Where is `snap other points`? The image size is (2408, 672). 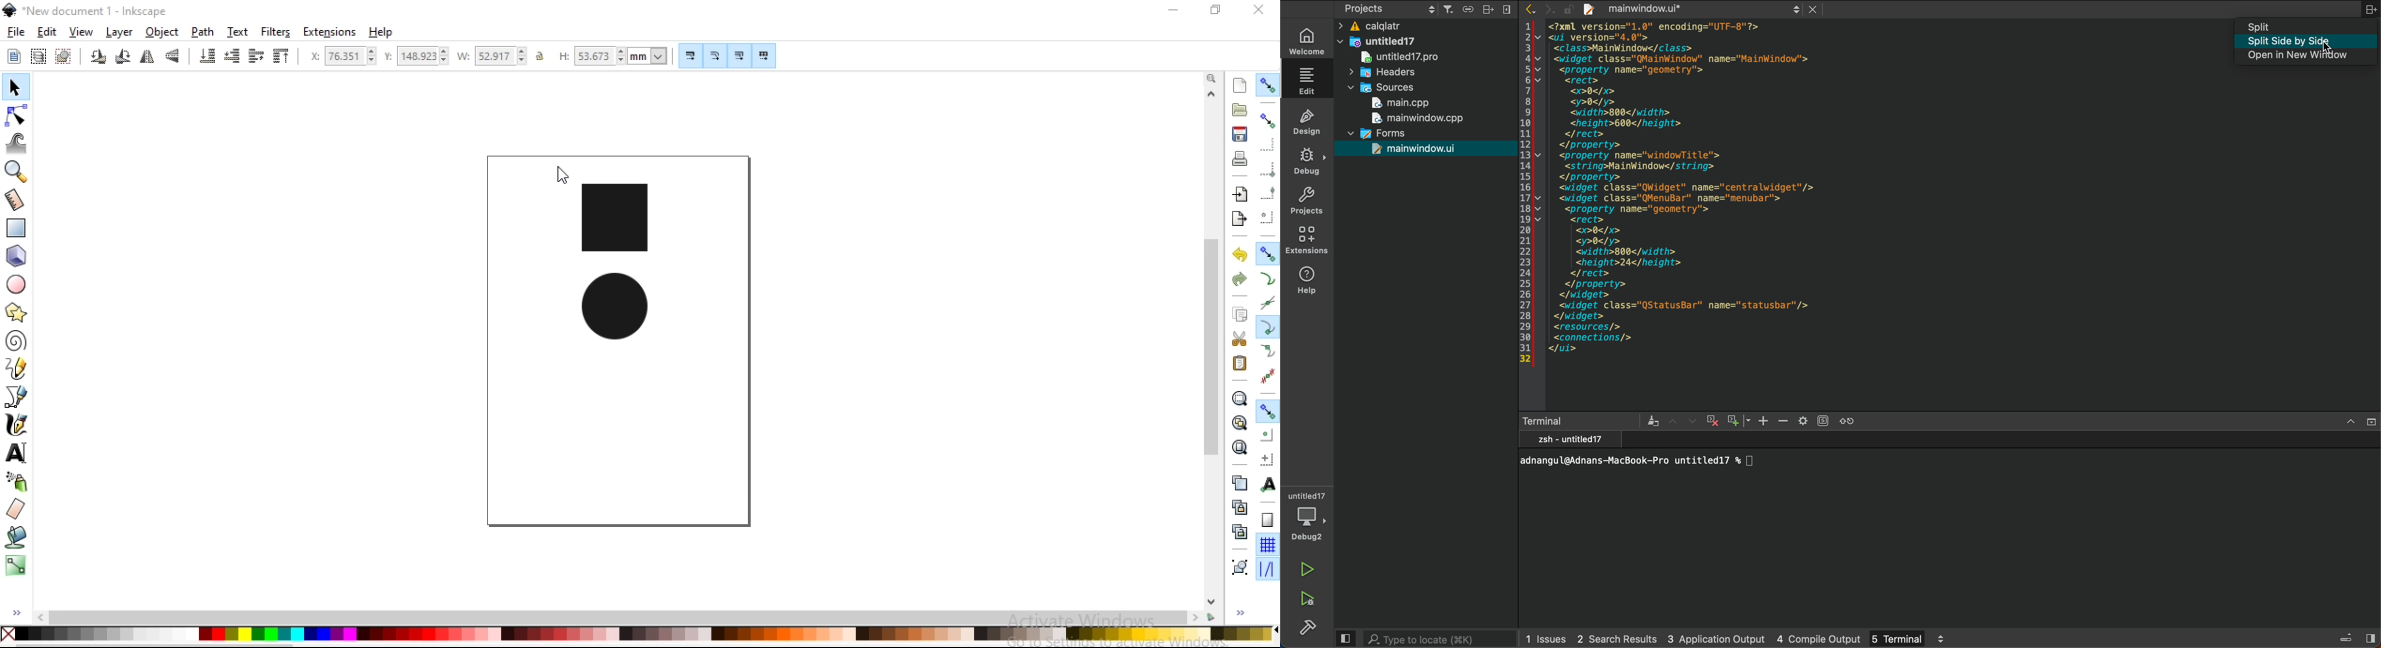 snap other points is located at coordinates (1268, 411).